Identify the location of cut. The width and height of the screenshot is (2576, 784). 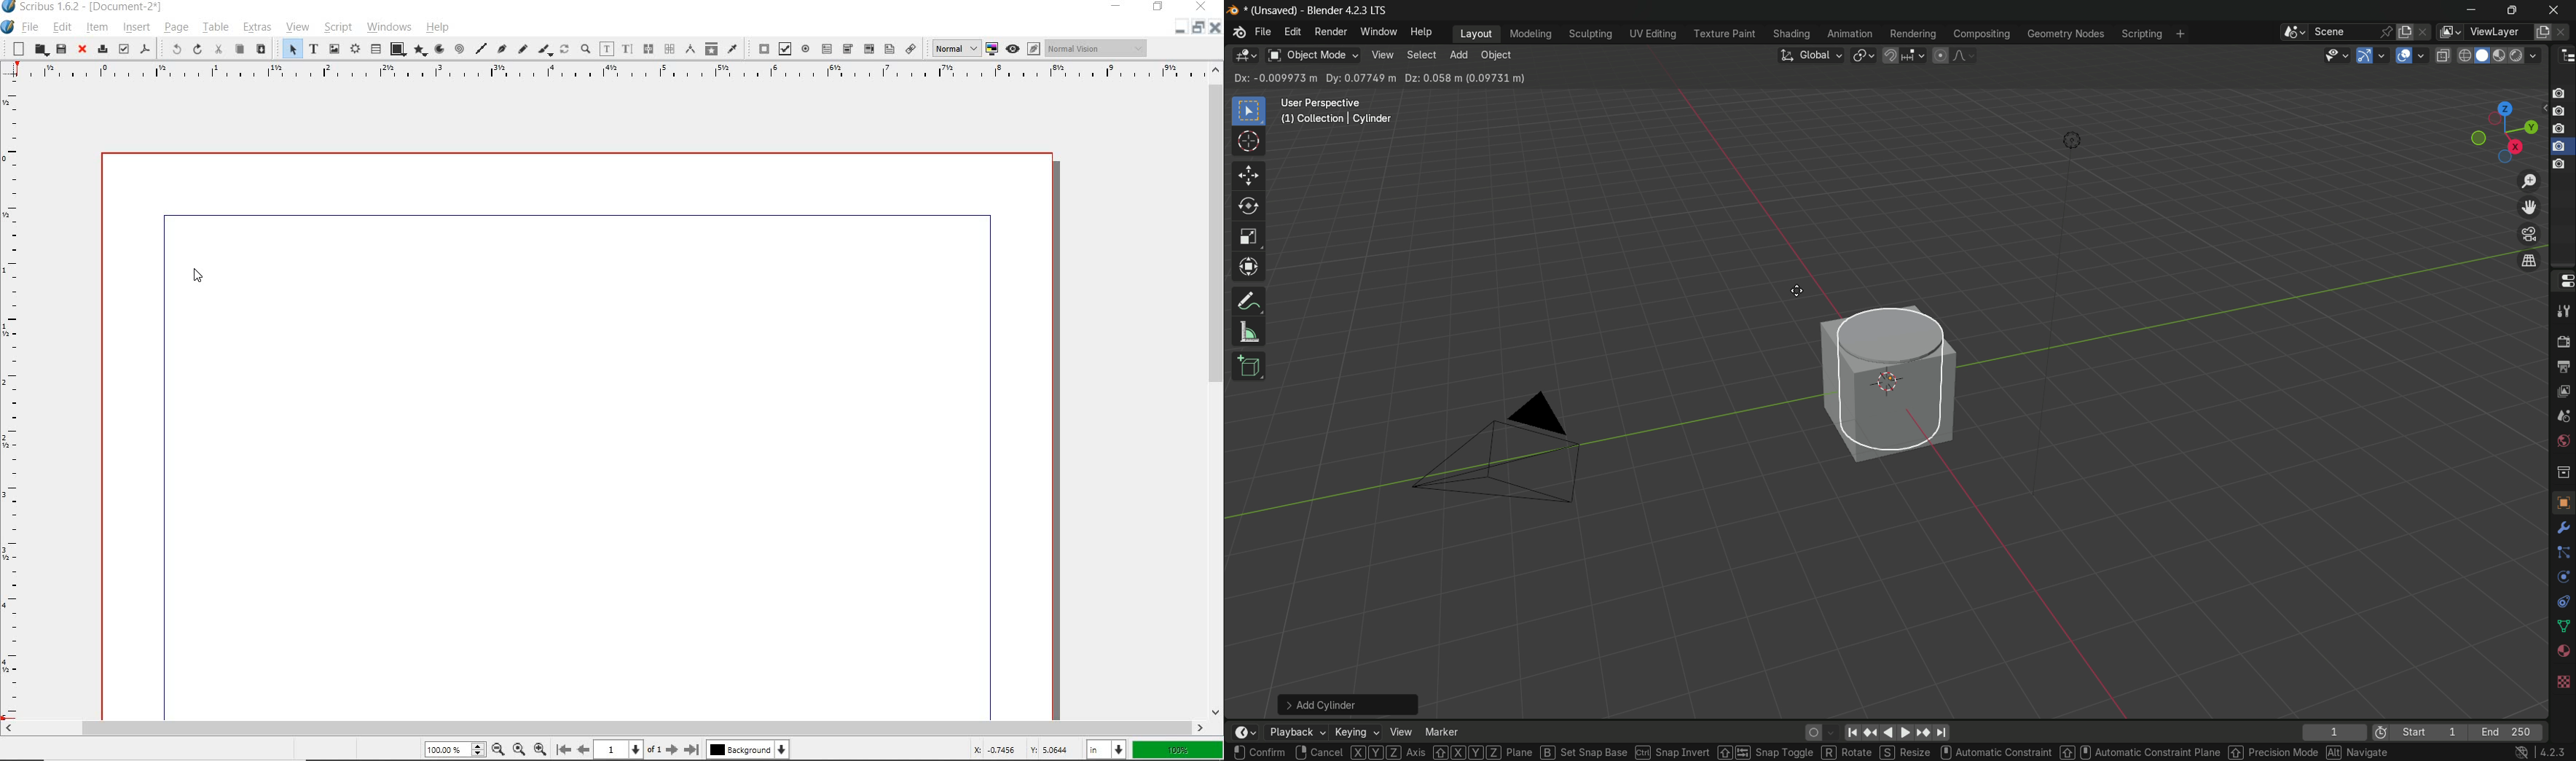
(218, 50).